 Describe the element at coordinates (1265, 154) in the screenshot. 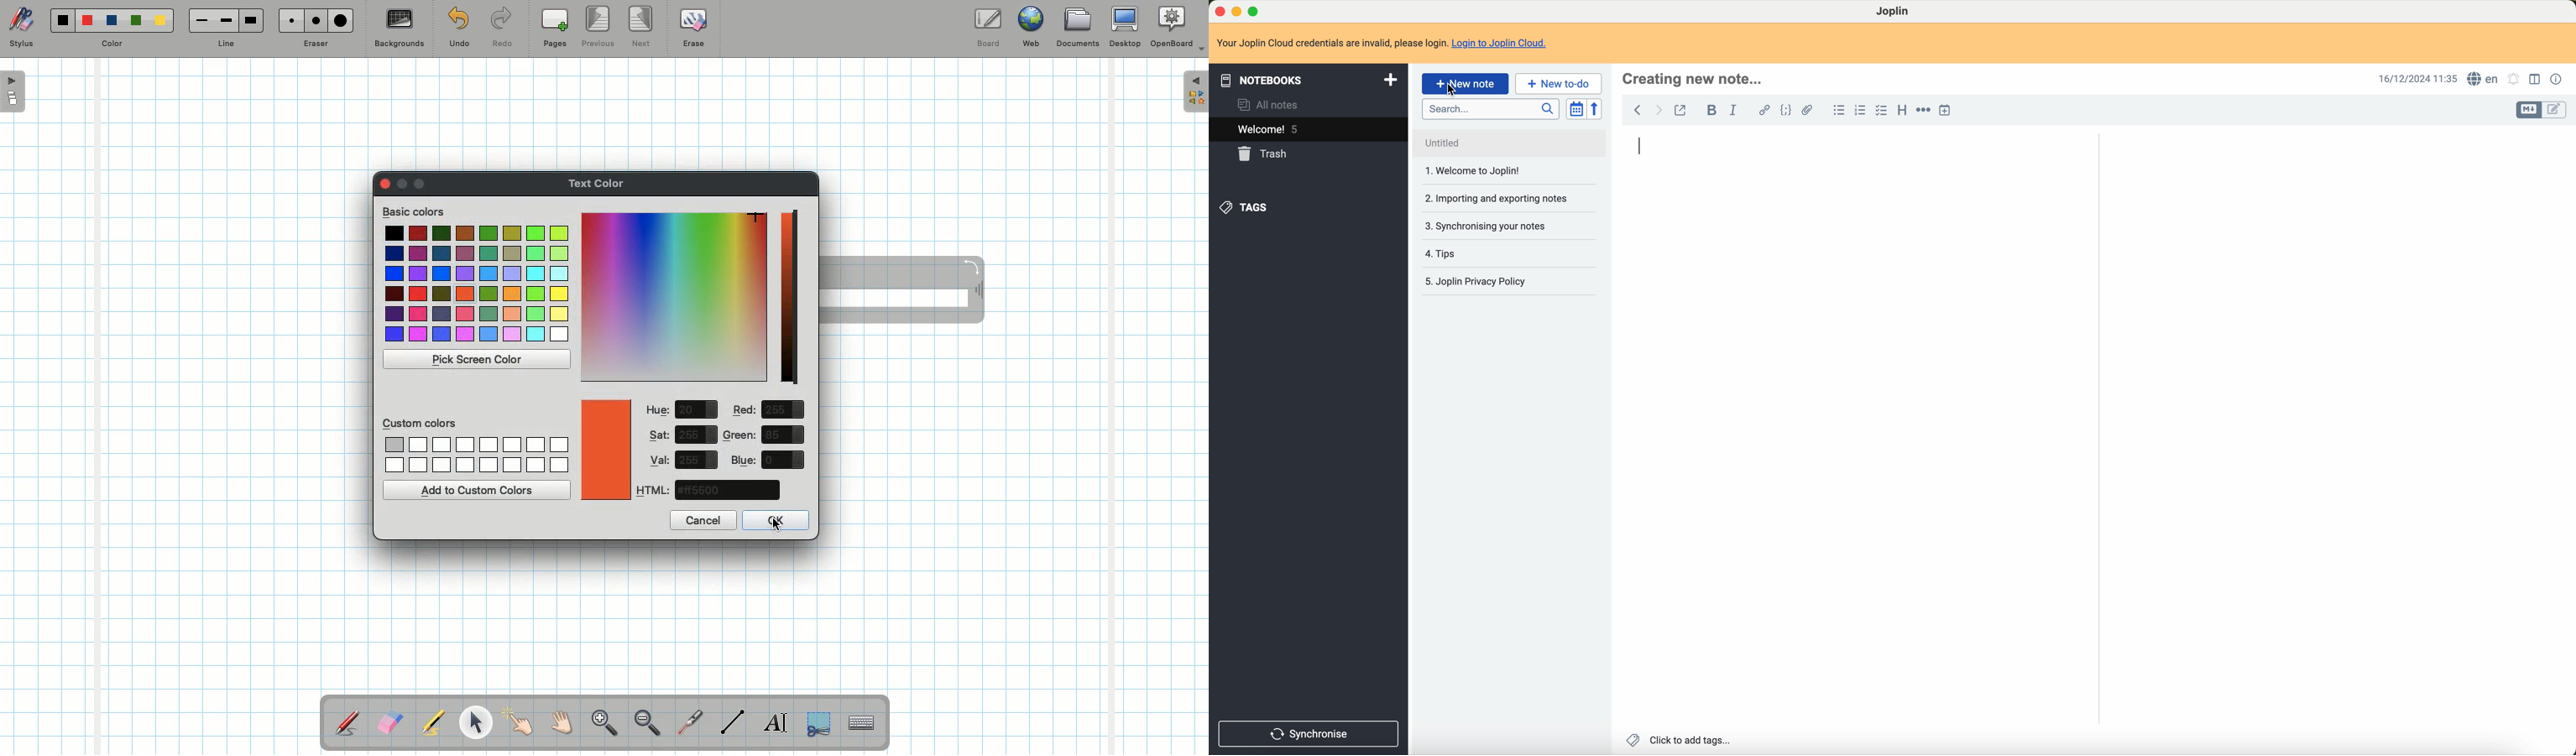

I see `trash` at that location.